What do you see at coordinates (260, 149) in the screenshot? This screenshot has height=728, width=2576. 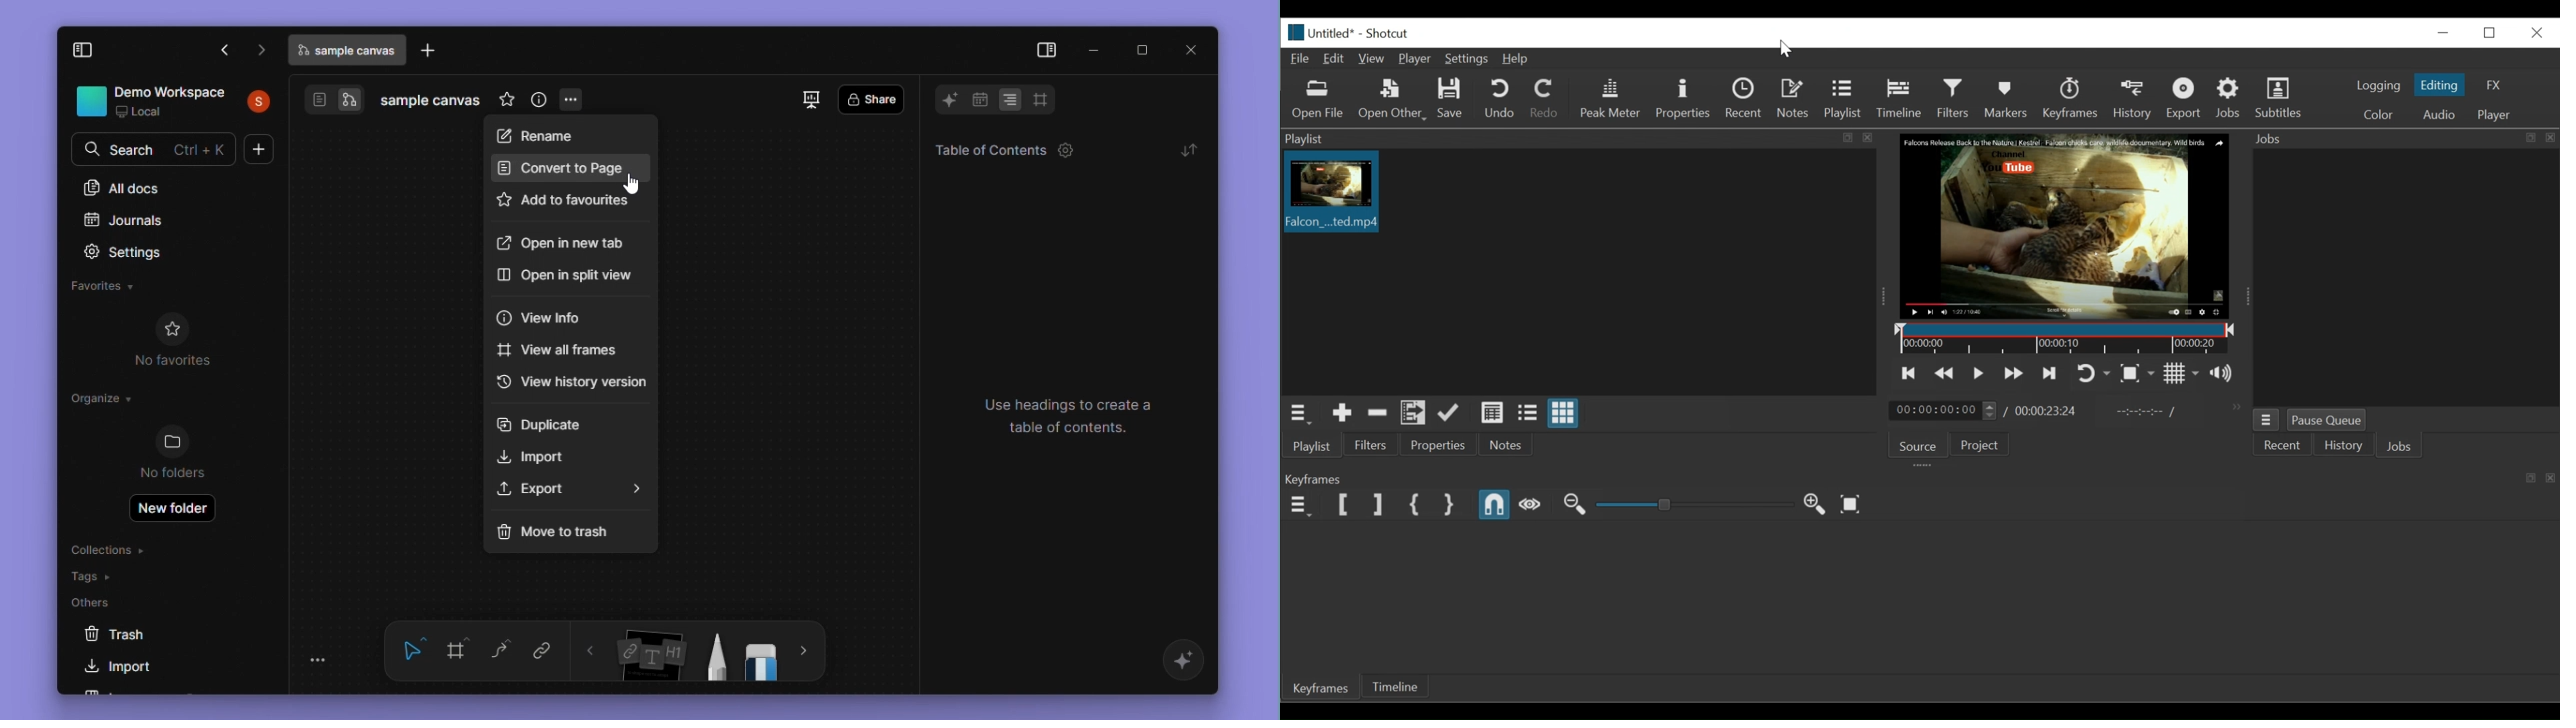 I see `add` at bounding box center [260, 149].